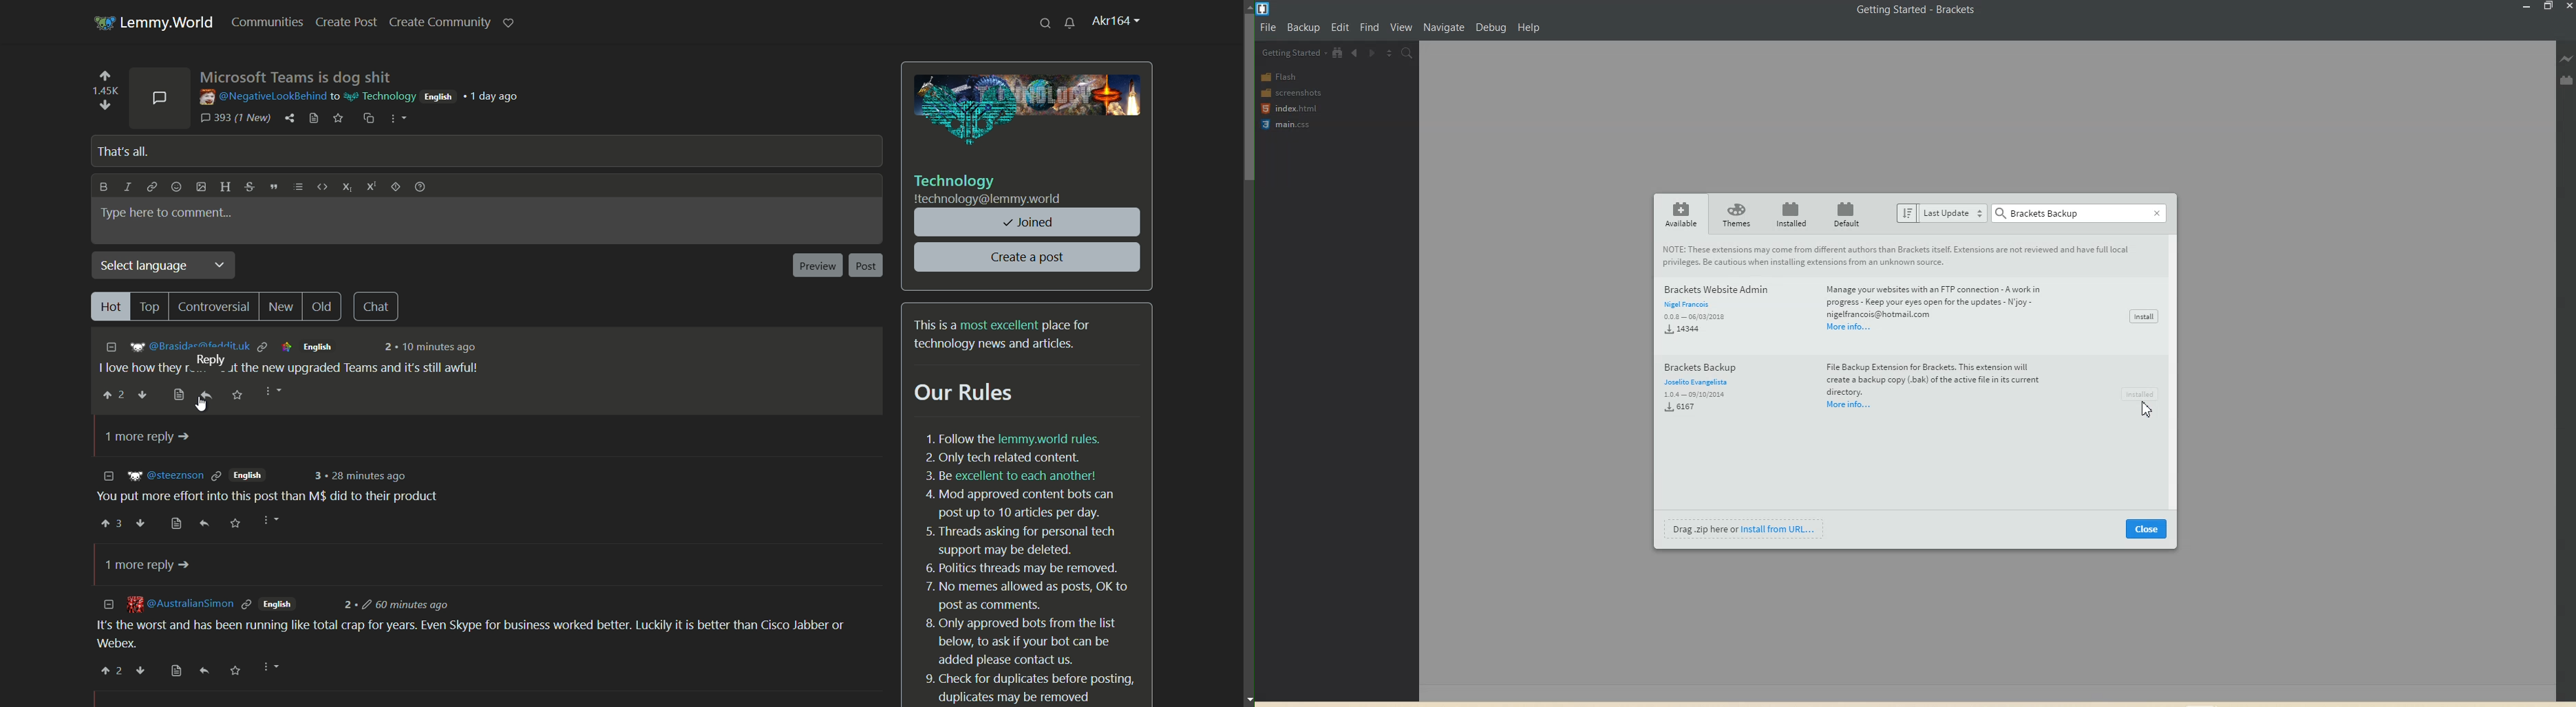 The height and width of the screenshot is (728, 2576). I want to click on bold, so click(102, 187).